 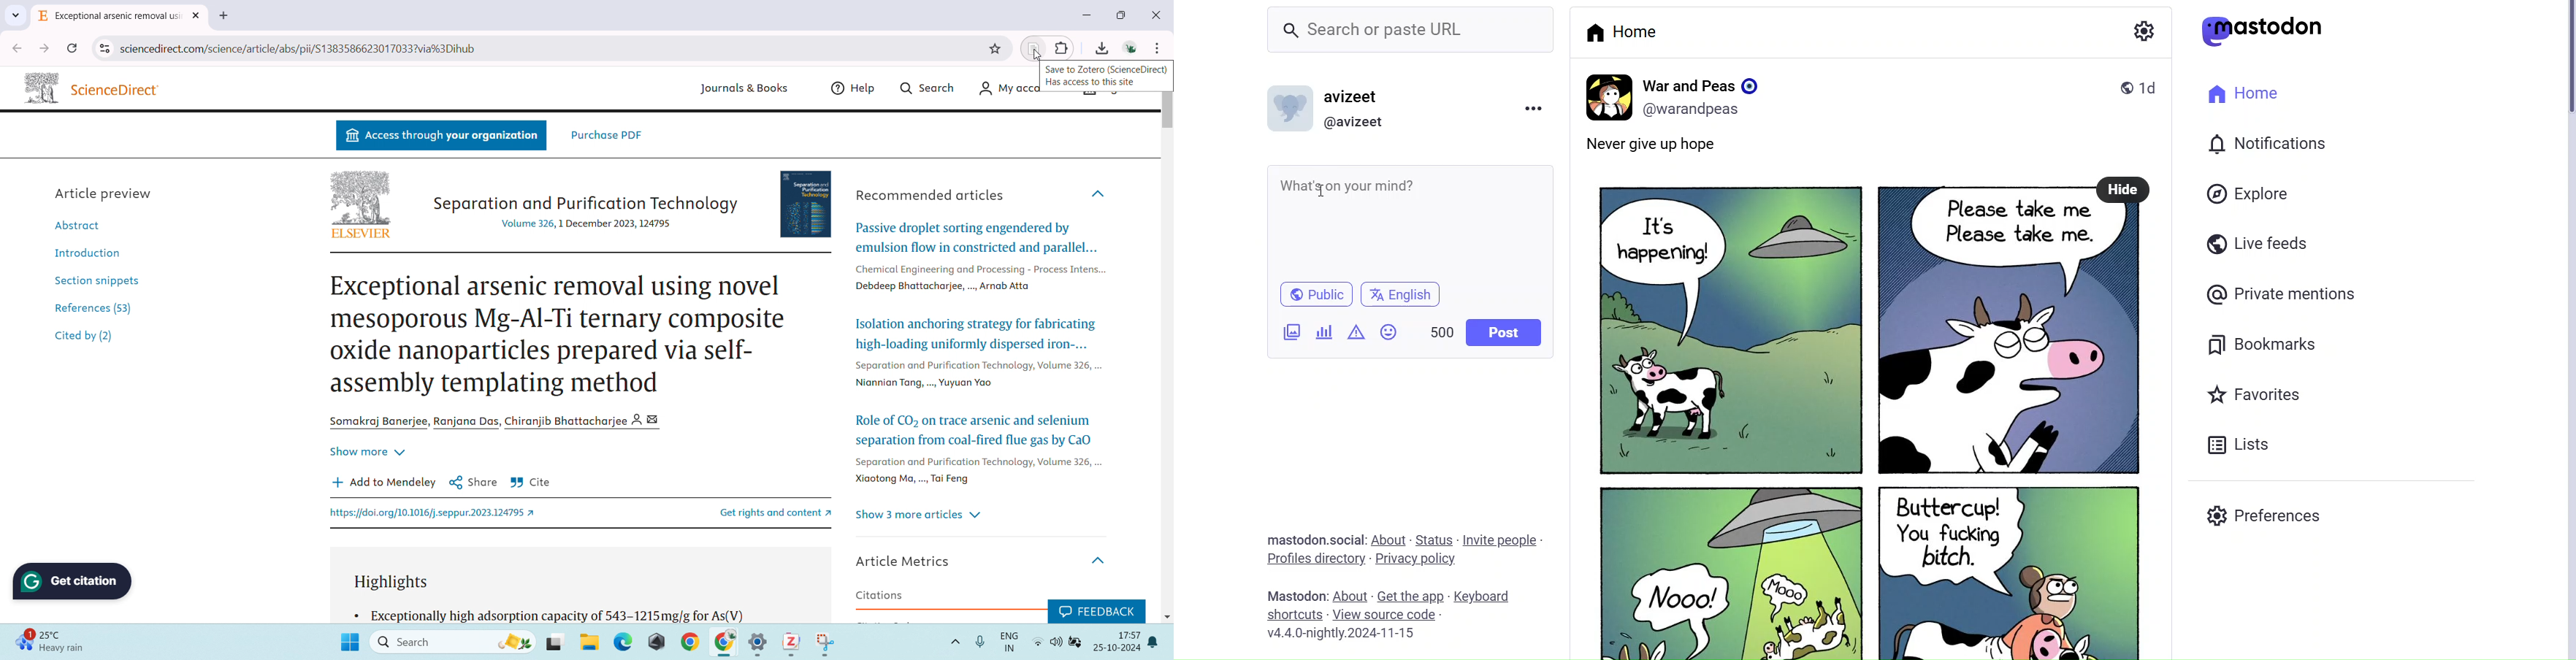 What do you see at coordinates (397, 582) in the screenshot?
I see `Highlights` at bounding box center [397, 582].